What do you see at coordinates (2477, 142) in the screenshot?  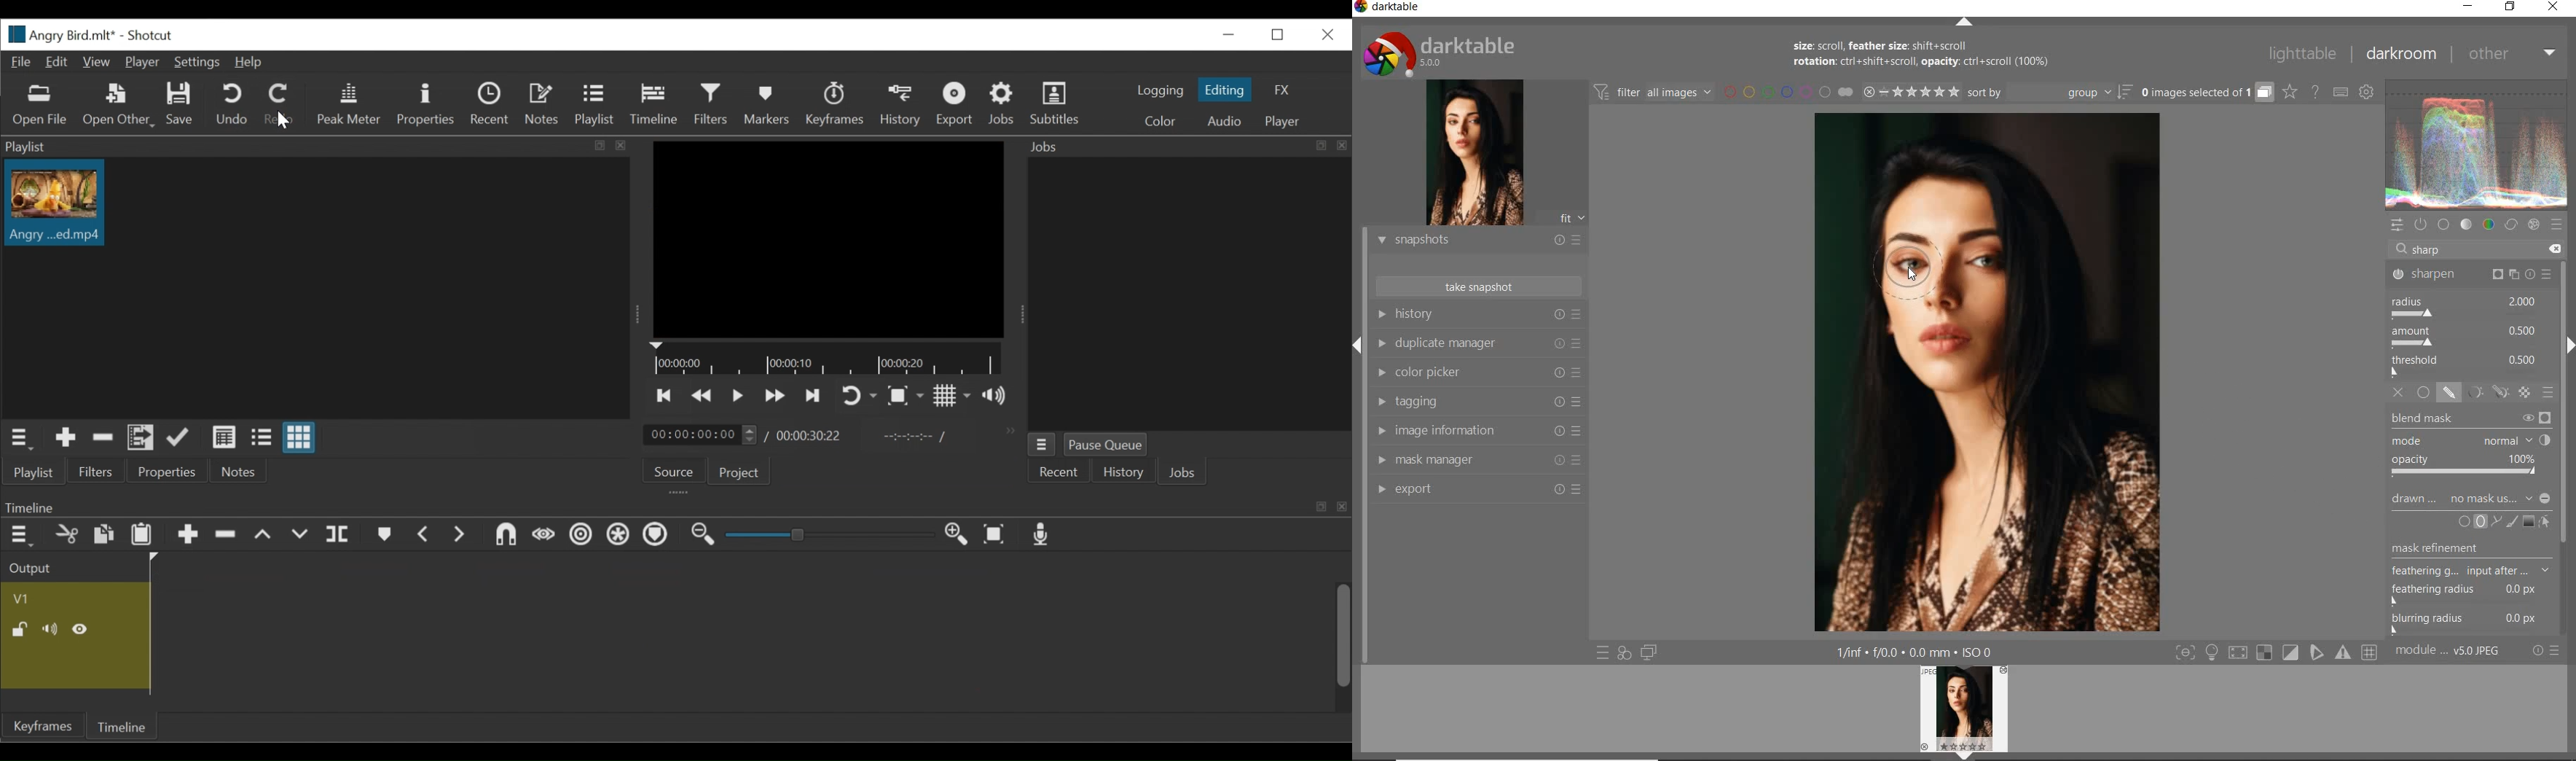 I see `Preview color` at bounding box center [2477, 142].